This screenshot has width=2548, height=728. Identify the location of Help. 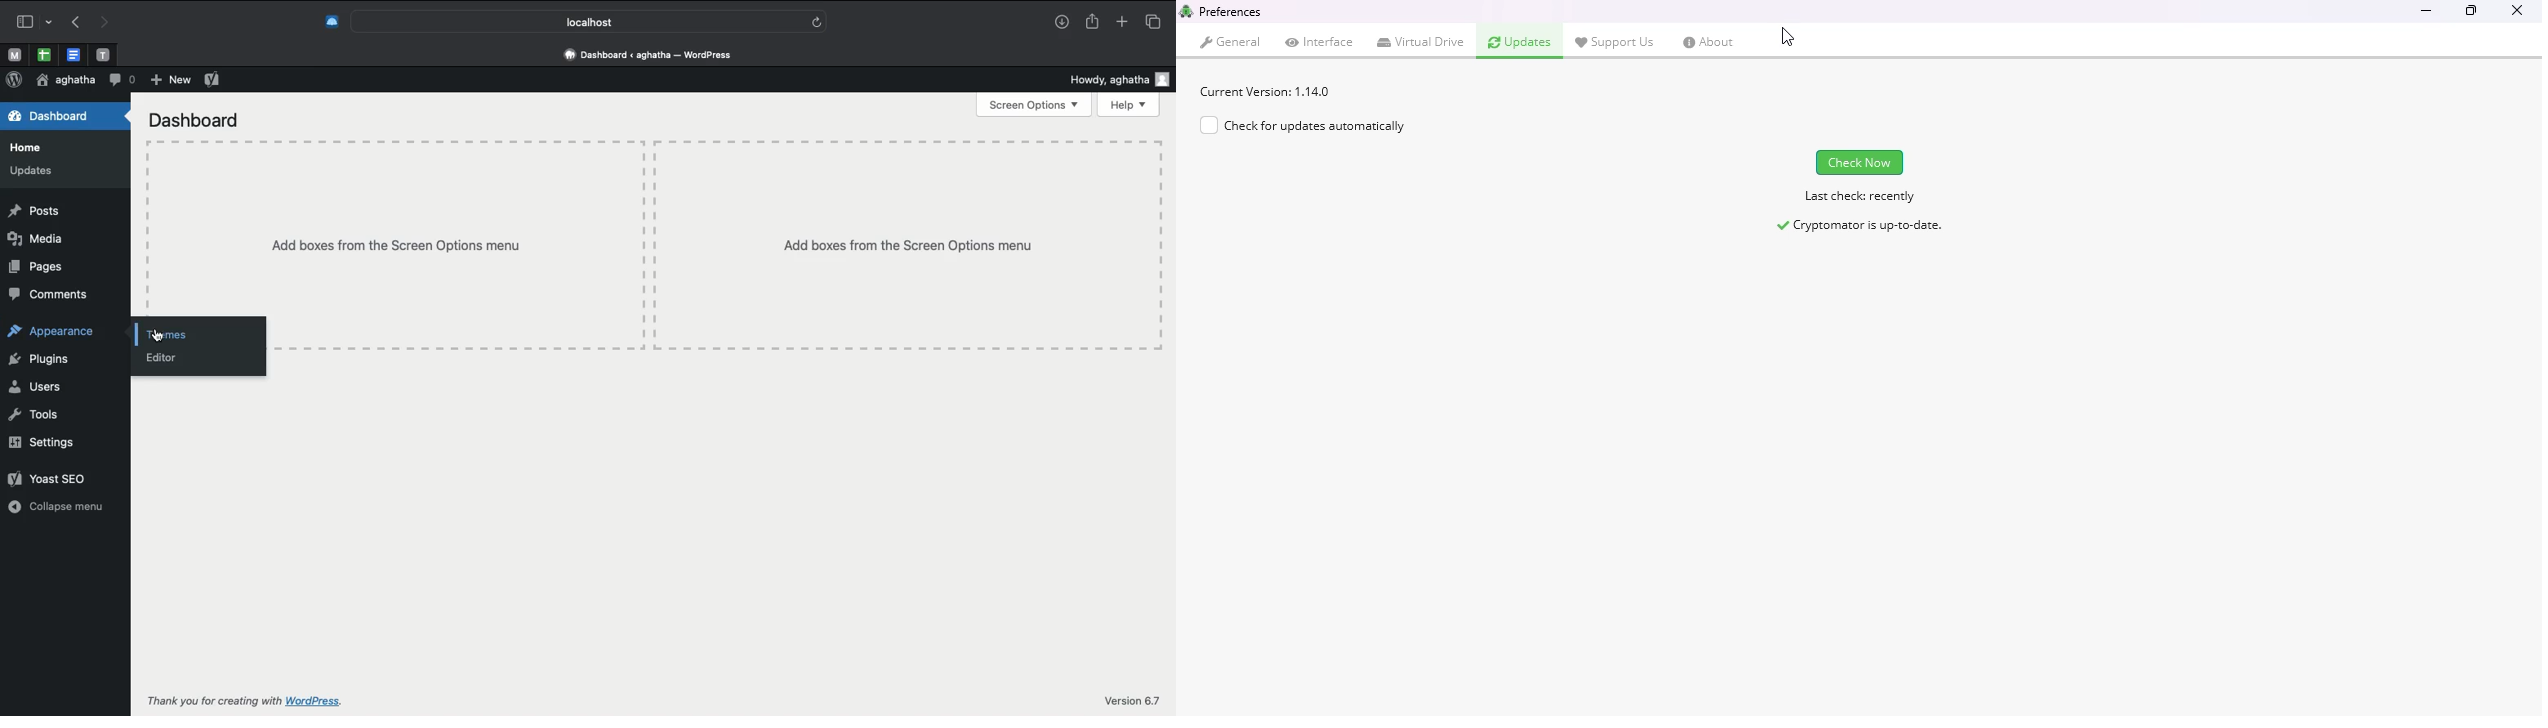
(1132, 104).